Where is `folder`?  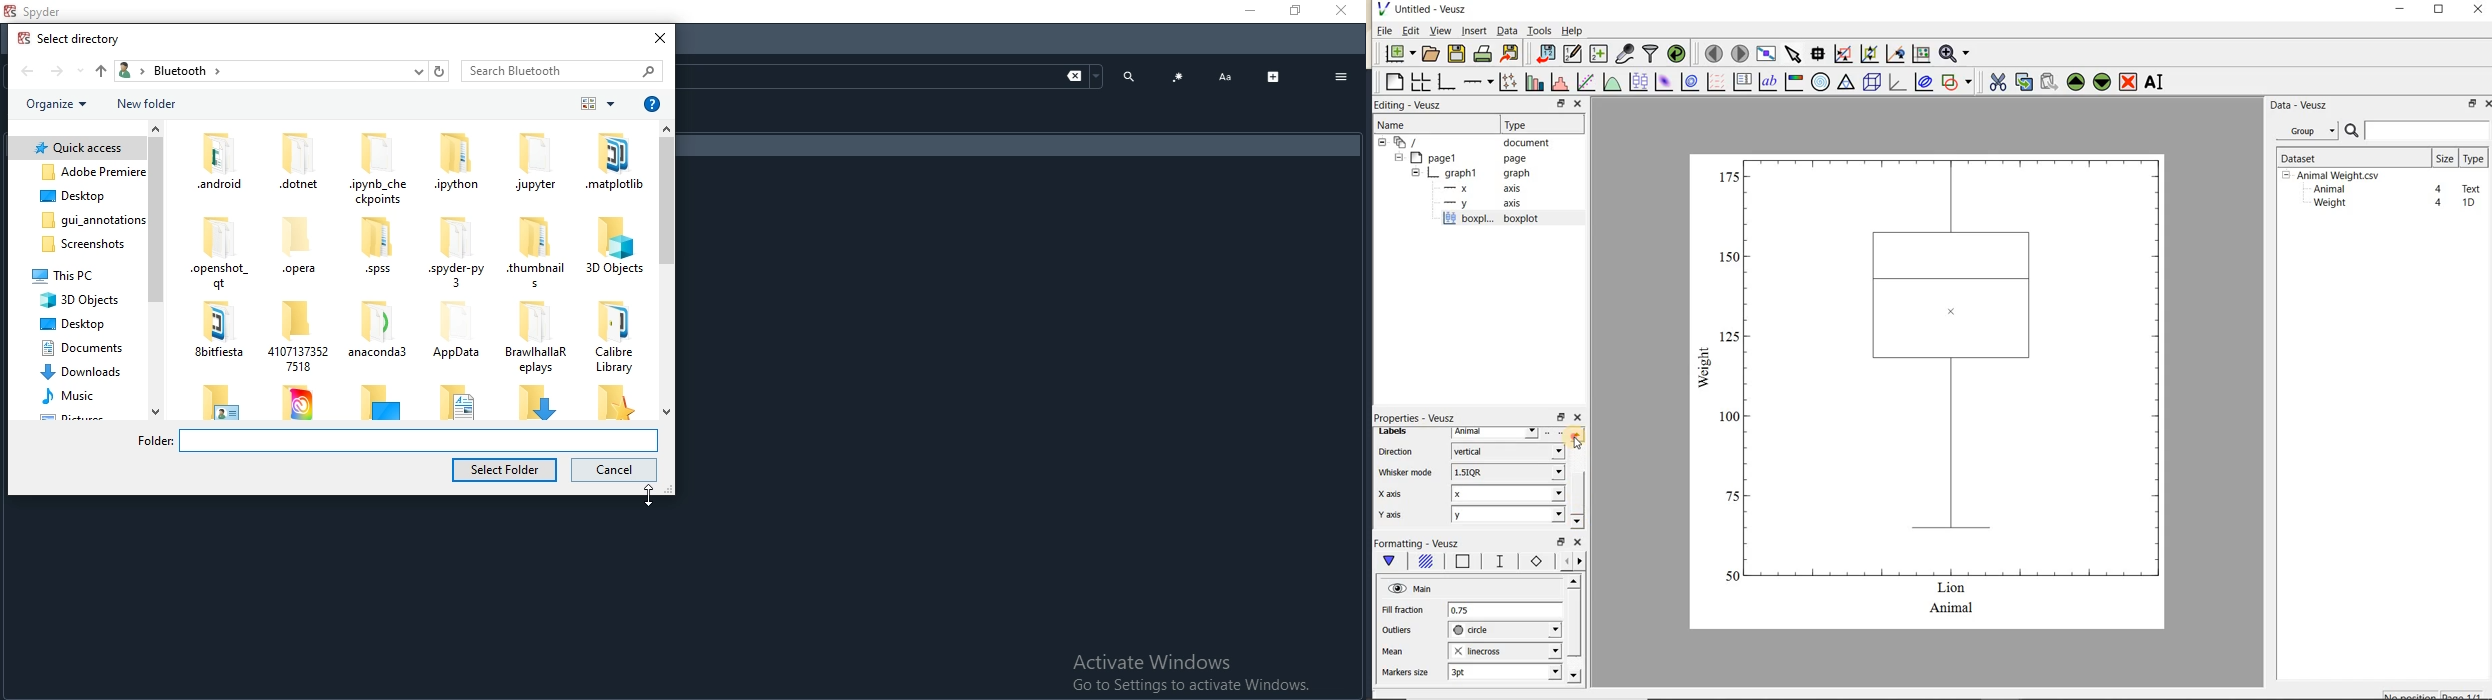
folder is located at coordinates (538, 336).